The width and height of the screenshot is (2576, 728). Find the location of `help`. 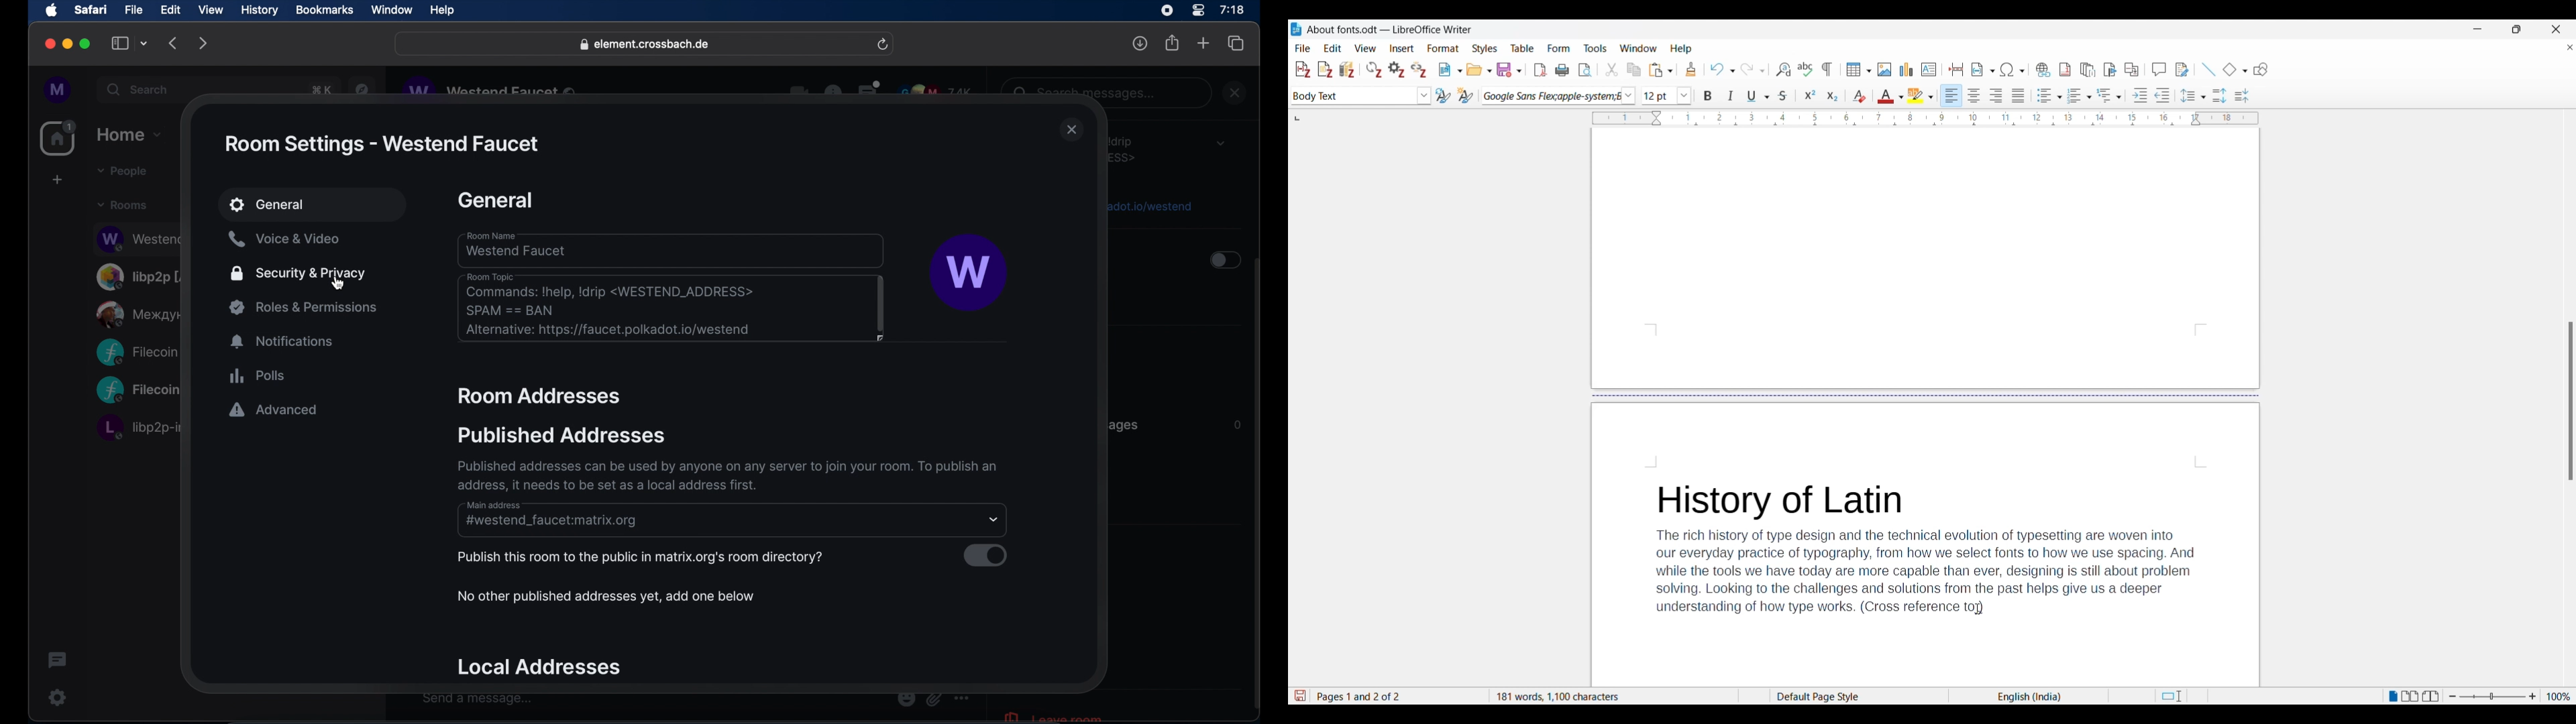

help is located at coordinates (442, 11).